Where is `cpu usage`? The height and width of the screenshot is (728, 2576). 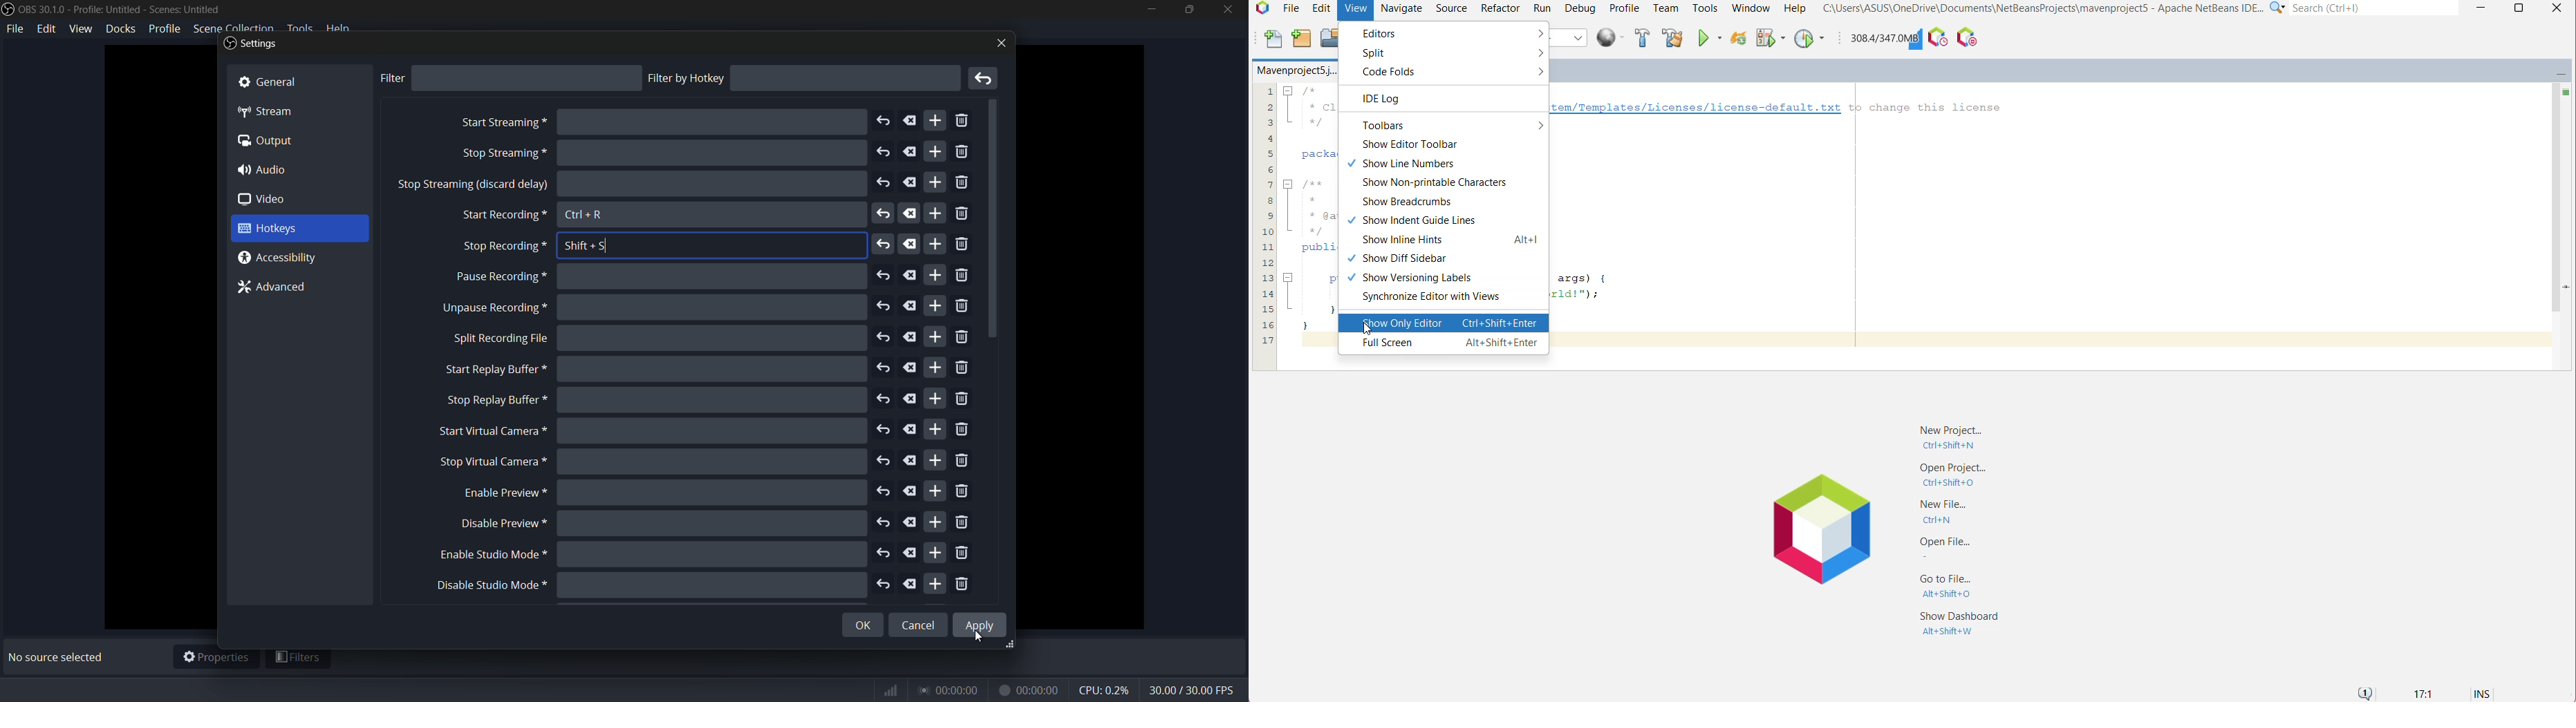
cpu usage is located at coordinates (1106, 690).